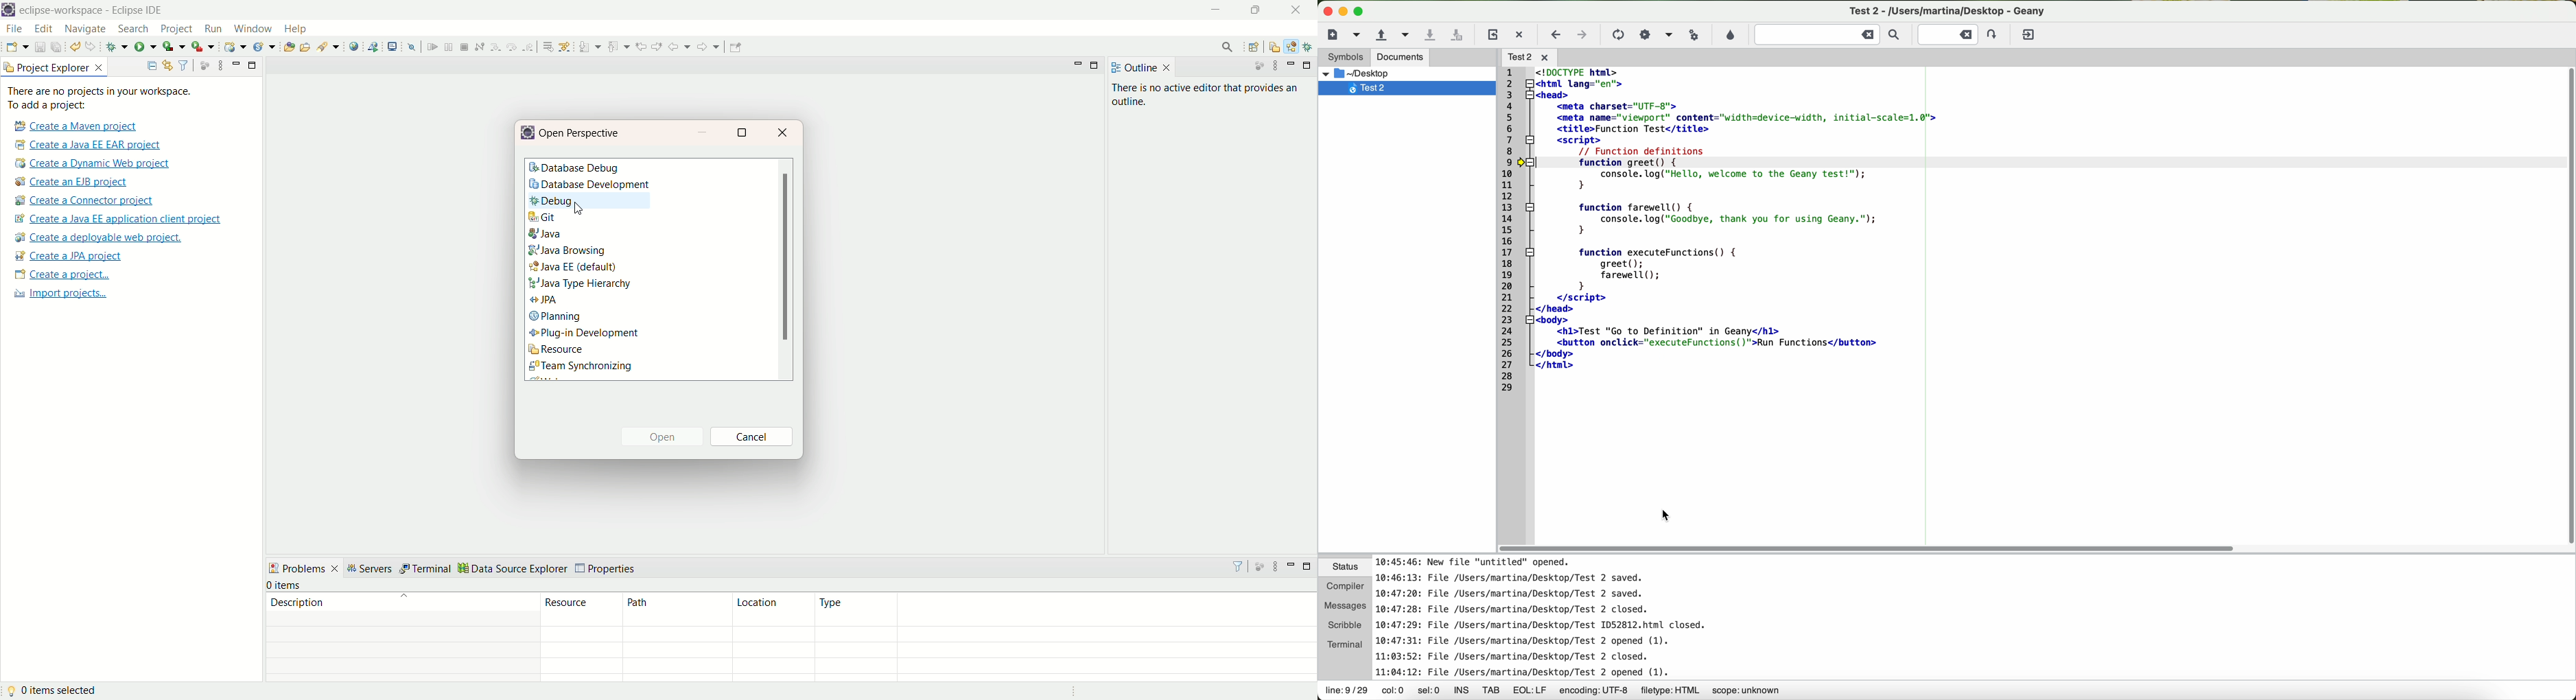 Image resolution: width=2576 pixels, height=700 pixels. Describe the element at coordinates (398, 635) in the screenshot. I see `description` at that location.